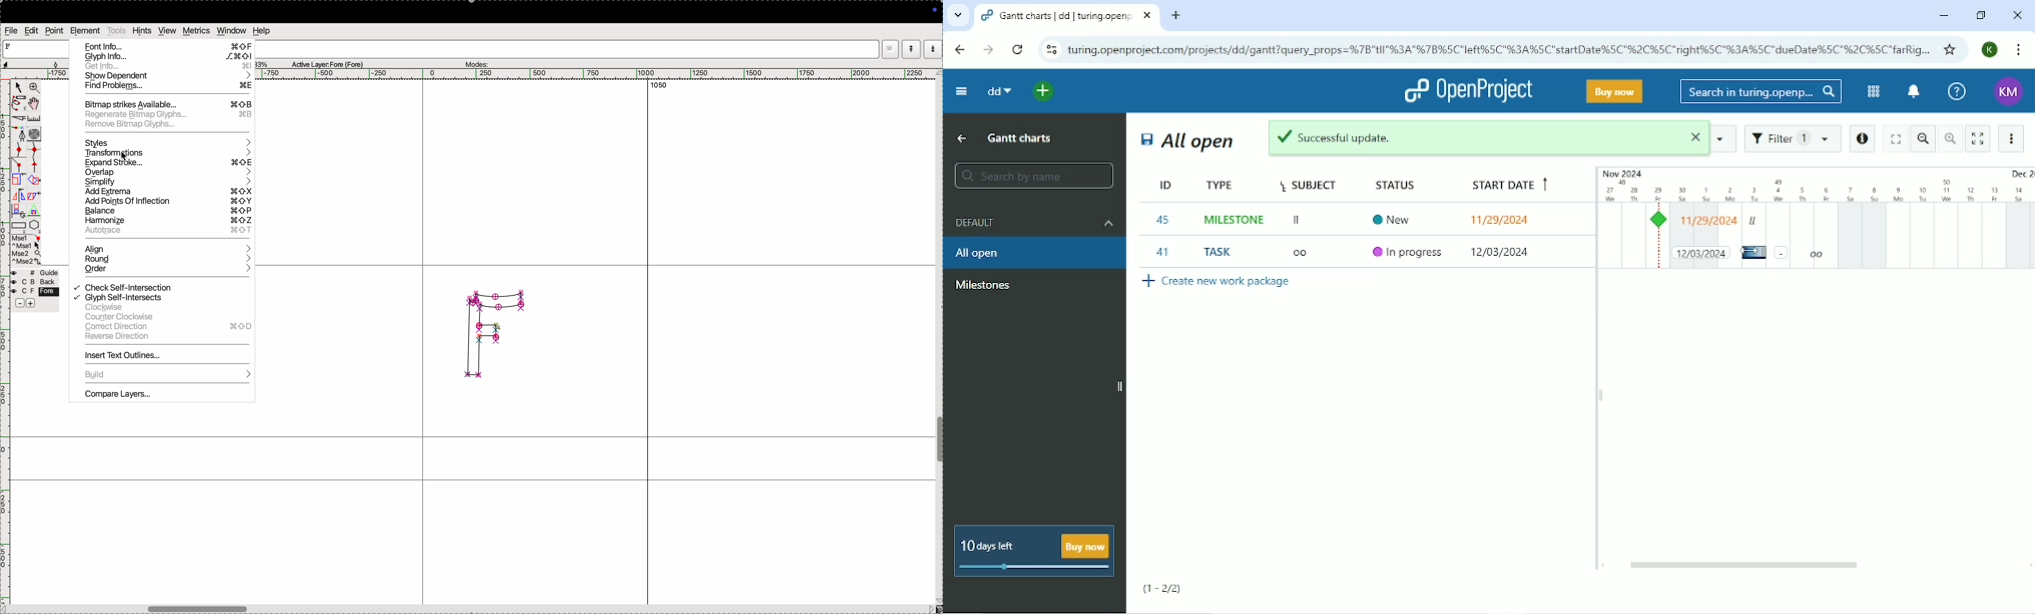 This screenshot has height=616, width=2044. Describe the element at coordinates (1178, 15) in the screenshot. I see `New tab` at that location.